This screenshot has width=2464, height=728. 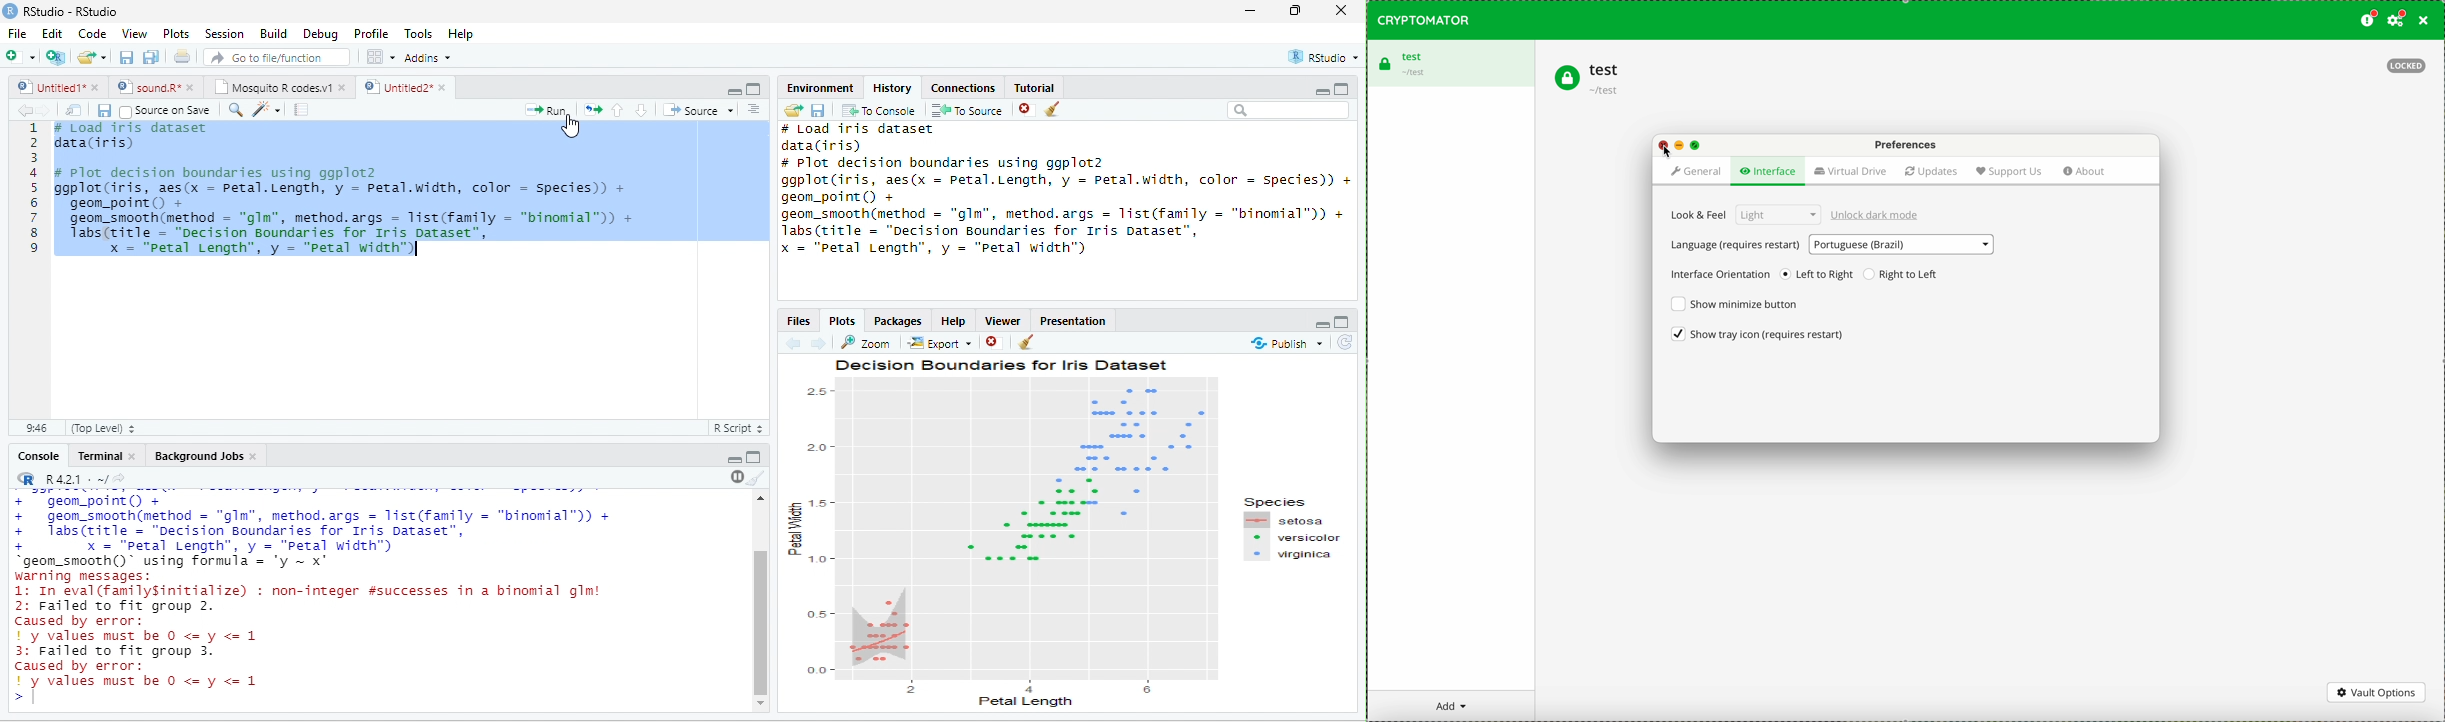 What do you see at coordinates (1289, 109) in the screenshot?
I see `search bar` at bounding box center [1289, 109].